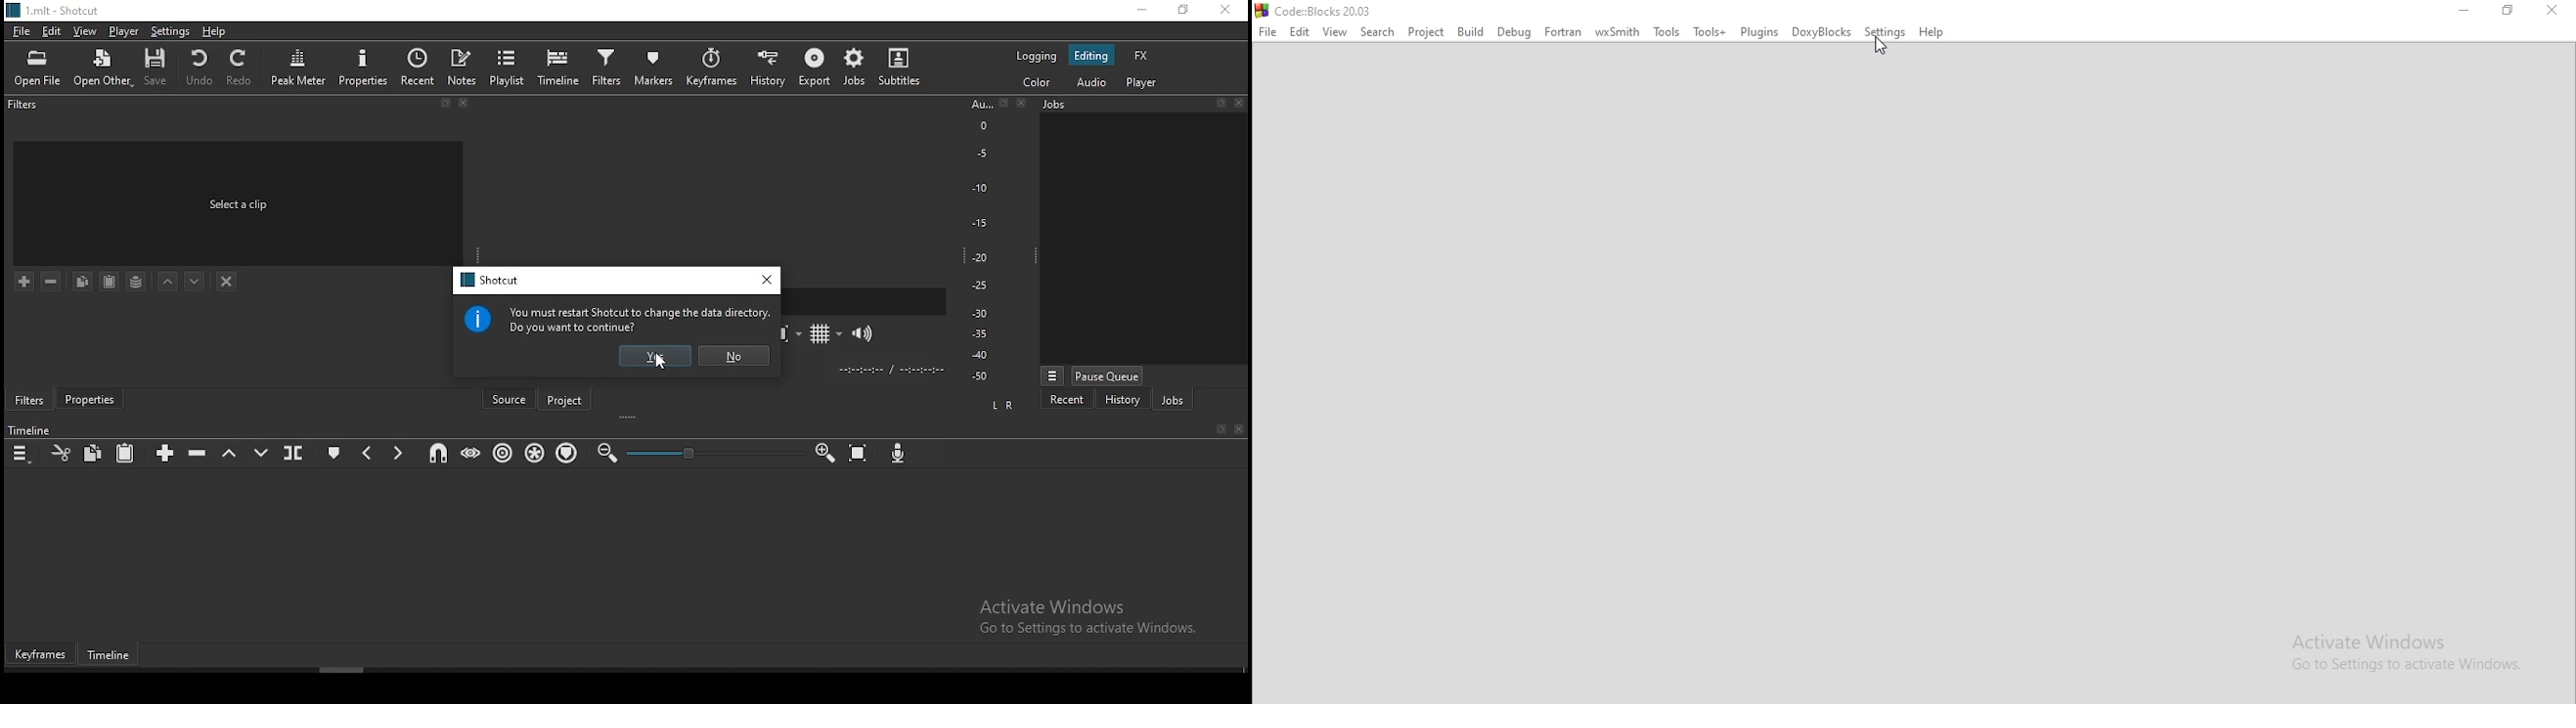  Describe the element at coordinates (398, 452) in the screenshot. I see `next marker` at that location.